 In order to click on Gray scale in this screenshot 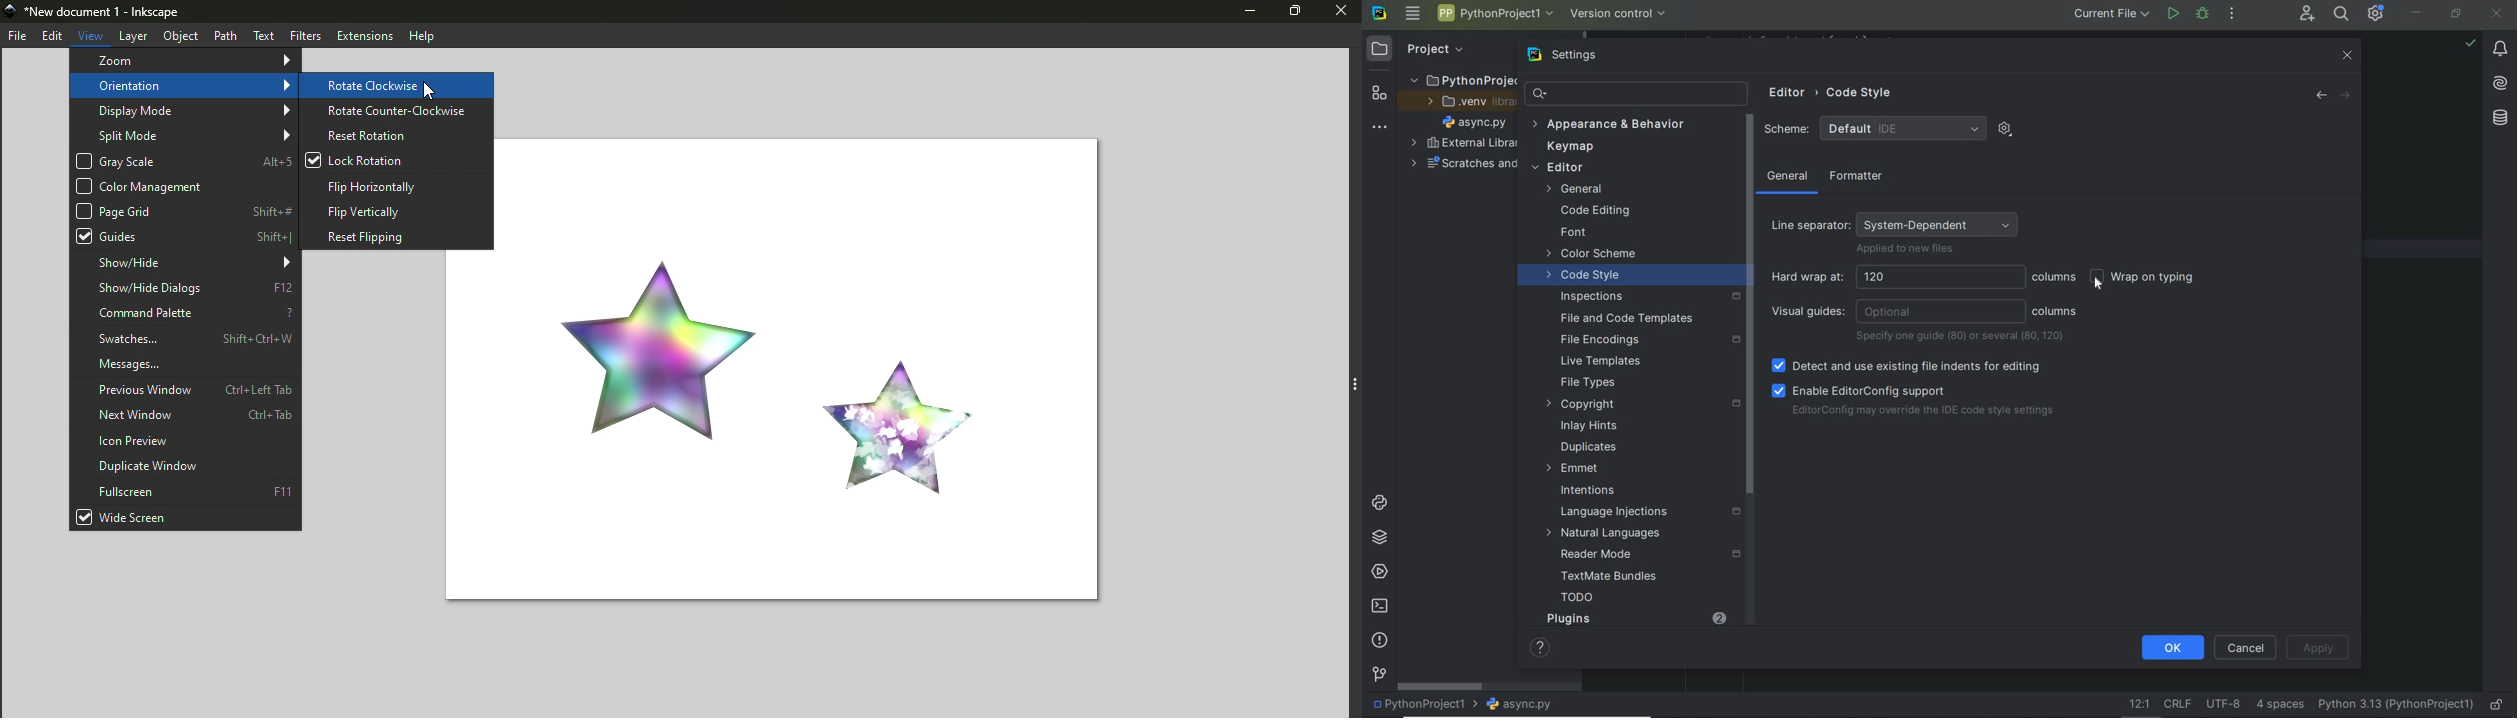, I will do `click(184, 162)`.